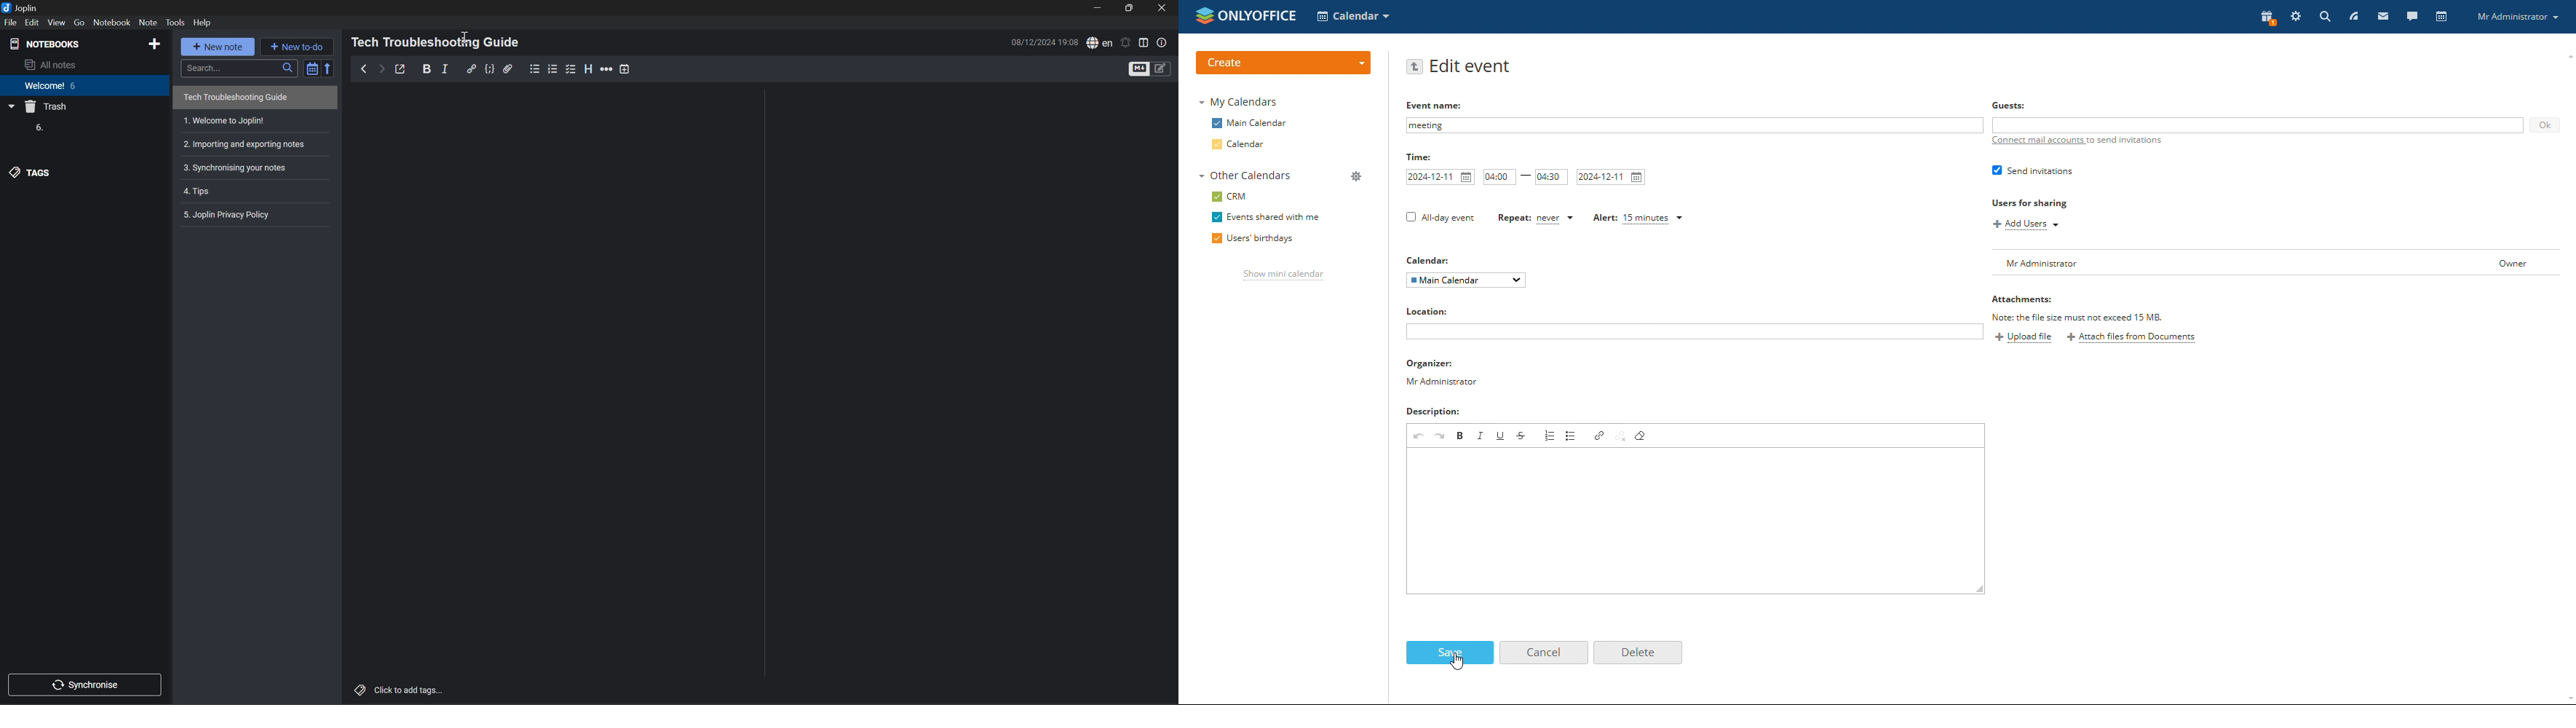 The height and width of the screenshot is (728, 2576). Describe the element at coordinates (53, 65) in the screenshot. I see `All notes` at that location.